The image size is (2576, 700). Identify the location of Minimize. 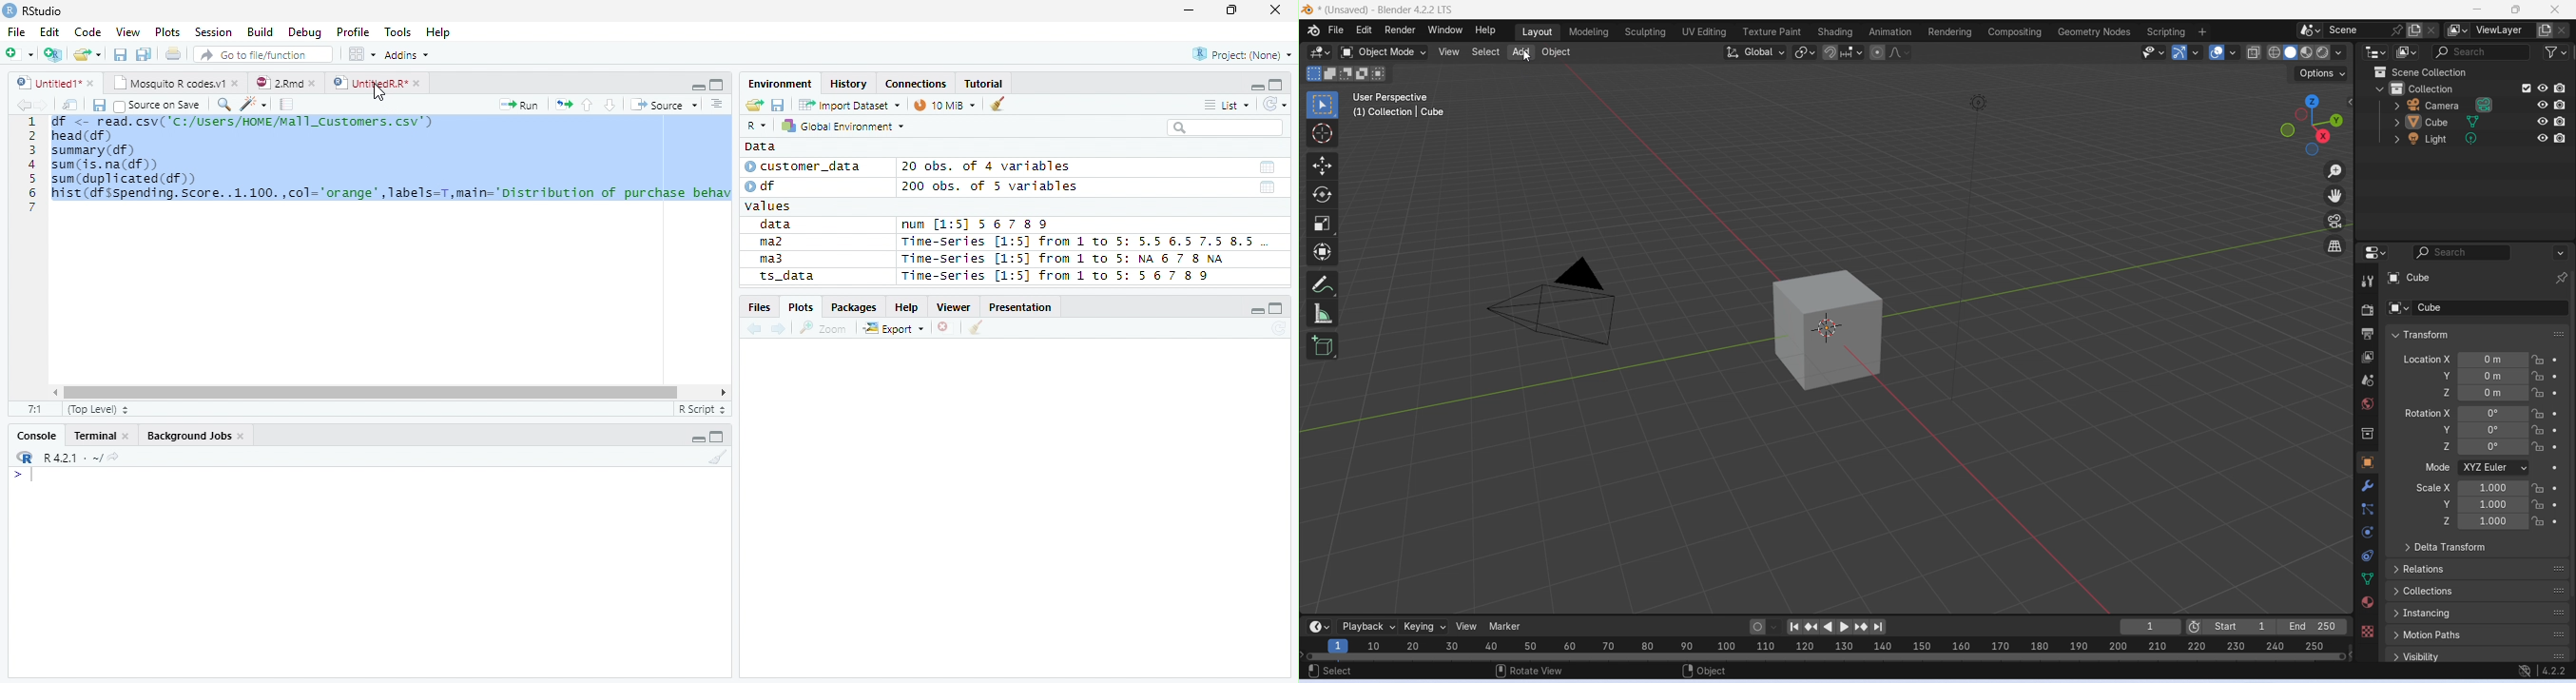
(1188, 12).